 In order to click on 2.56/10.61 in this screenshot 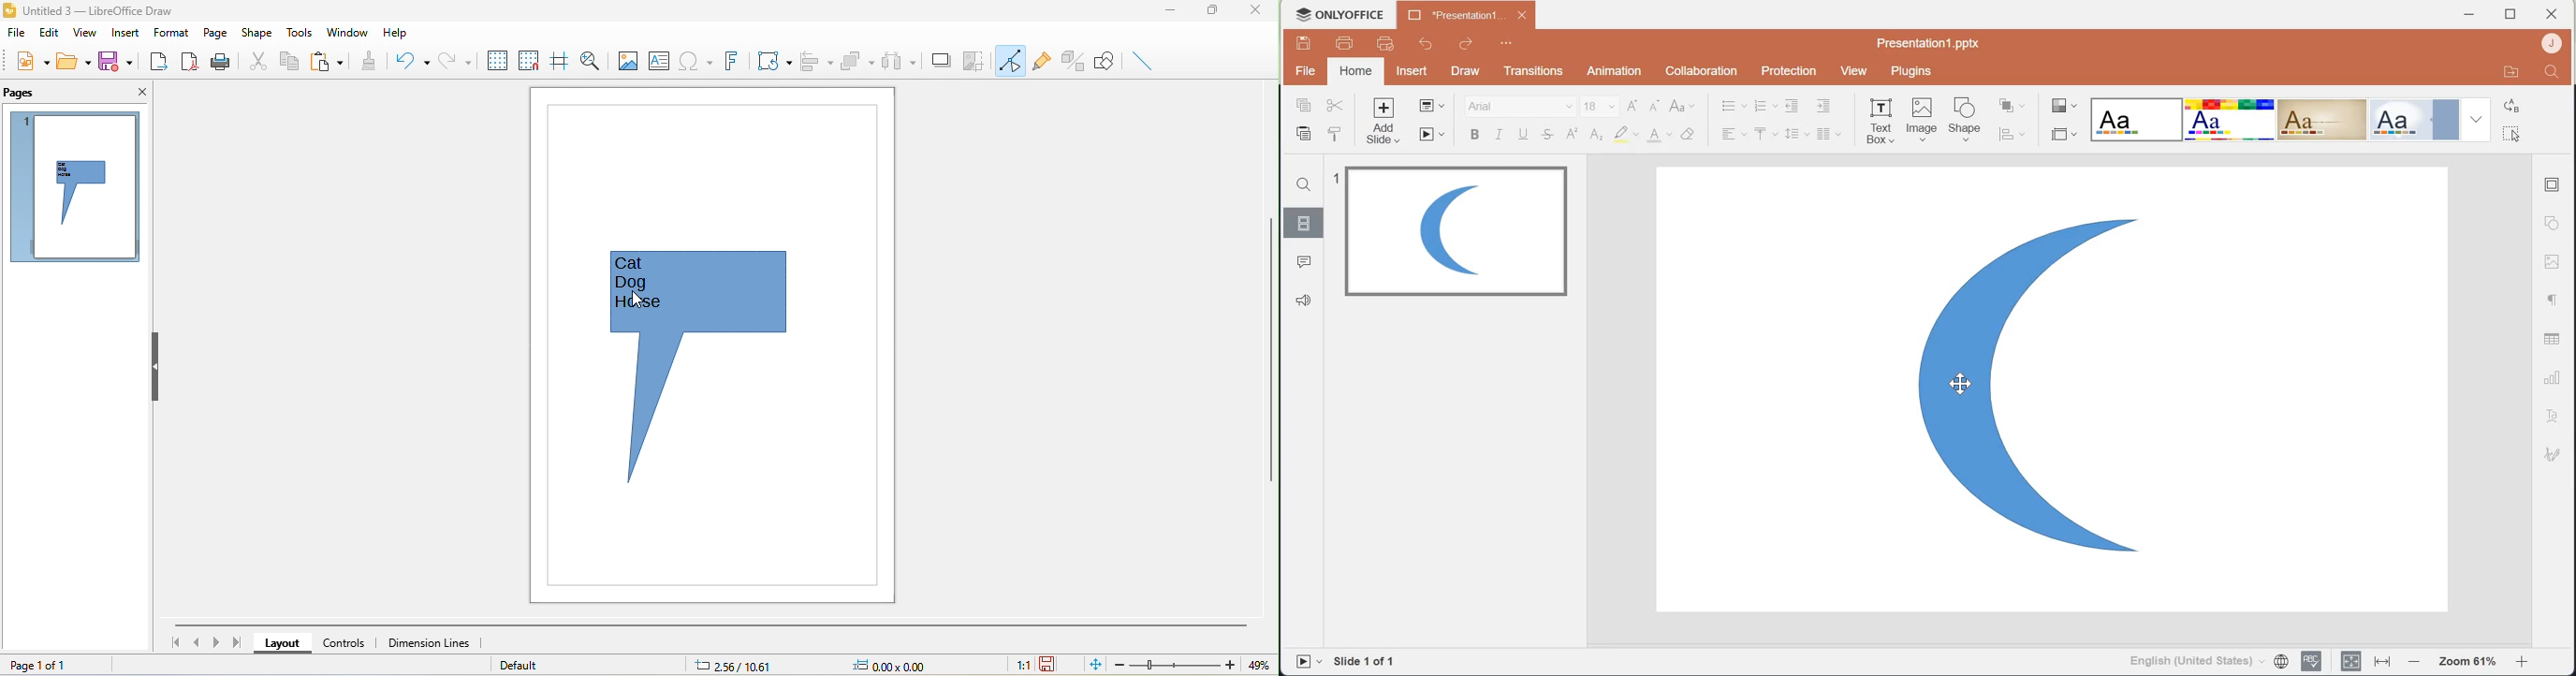, I will do `click(740, 666)`.